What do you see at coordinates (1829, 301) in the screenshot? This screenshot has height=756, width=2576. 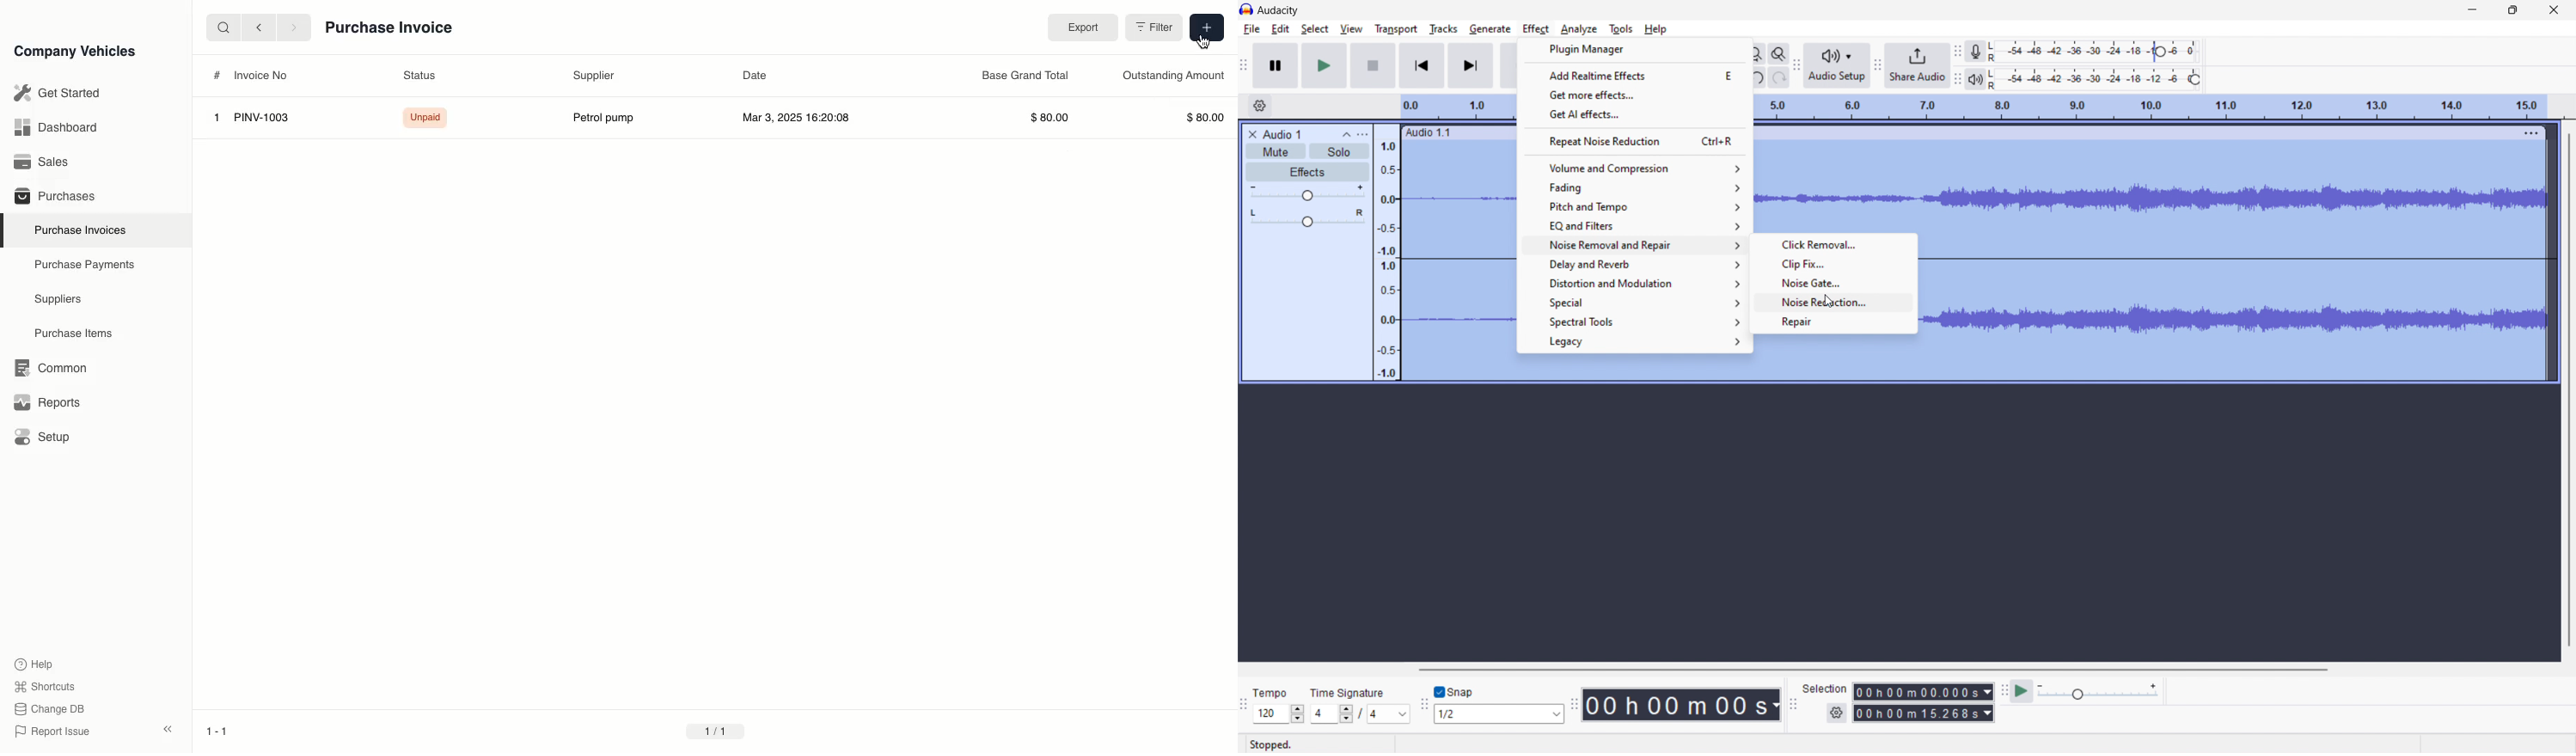 I see `cursor` at bounding box center [1829, 301].